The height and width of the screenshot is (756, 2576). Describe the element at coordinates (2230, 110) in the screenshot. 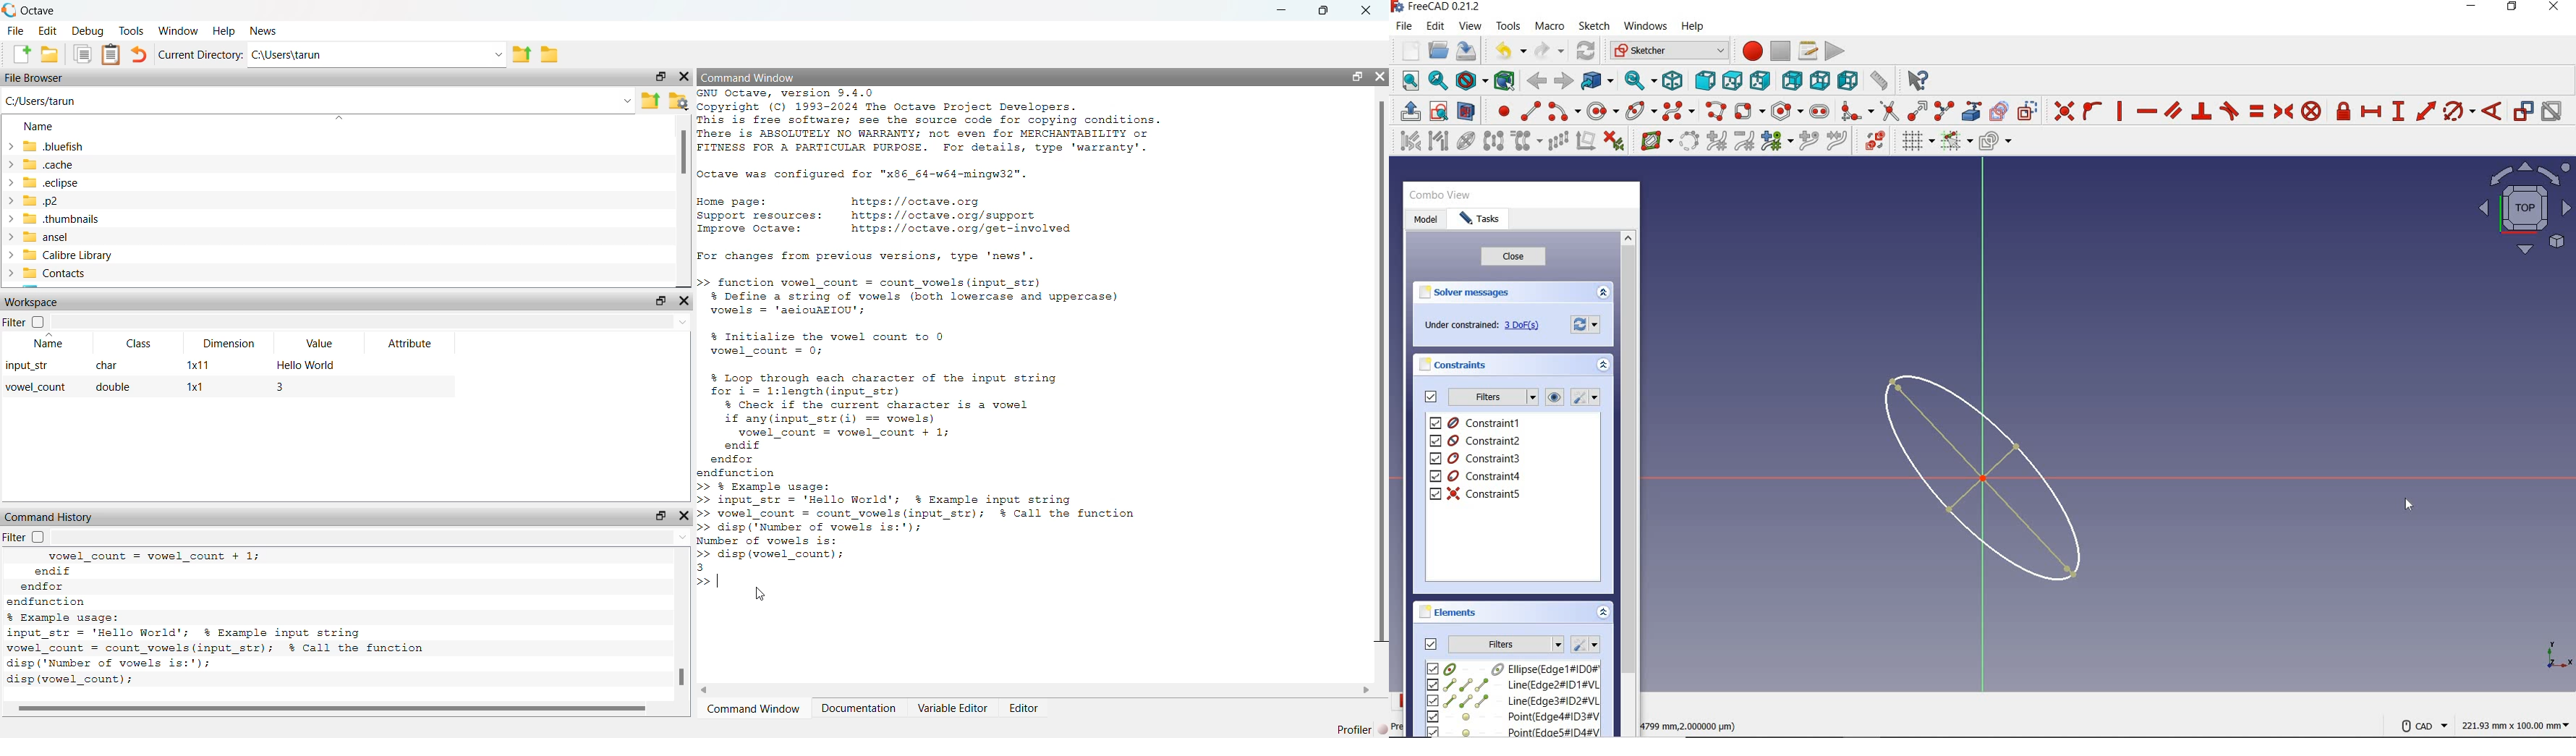

I see `constrain tangent` at that location.